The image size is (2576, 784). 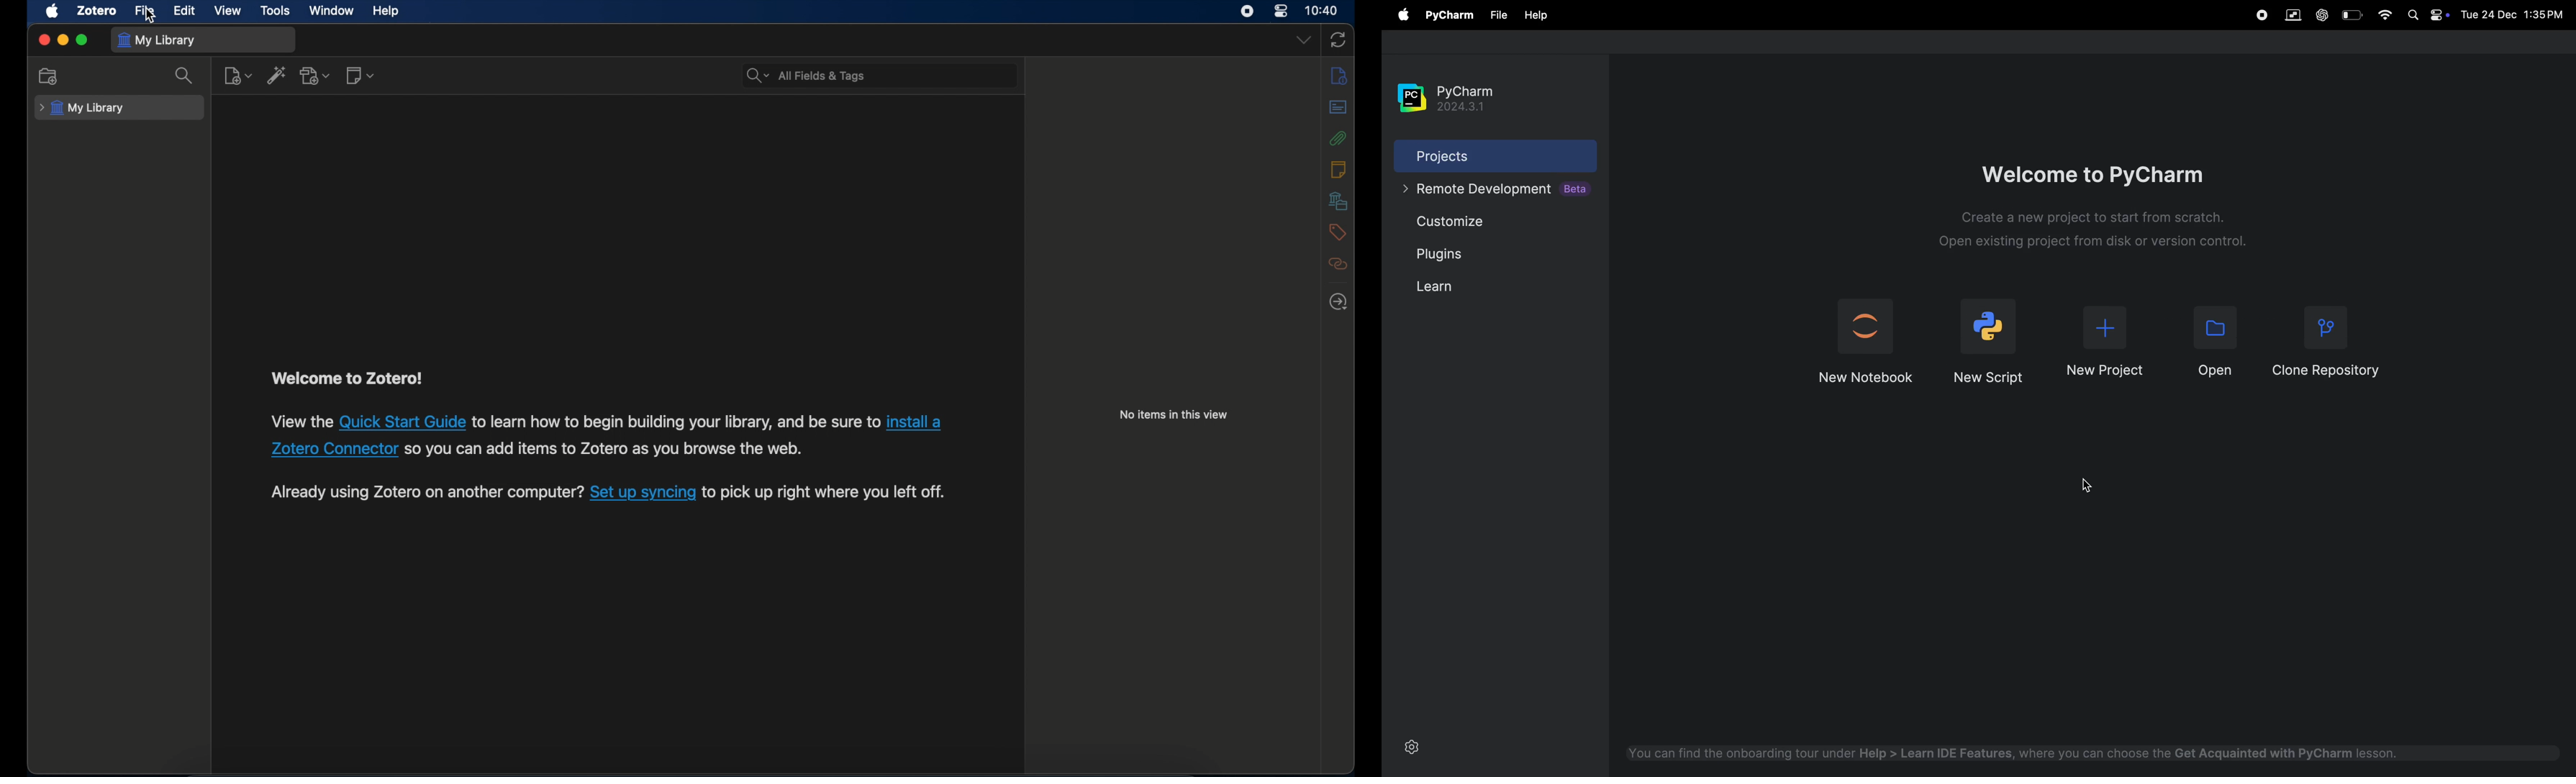 What do you see at coordinates (1458, 222) in the screenshot?
I see `custiomize ` at bounding box center [1458, 222].